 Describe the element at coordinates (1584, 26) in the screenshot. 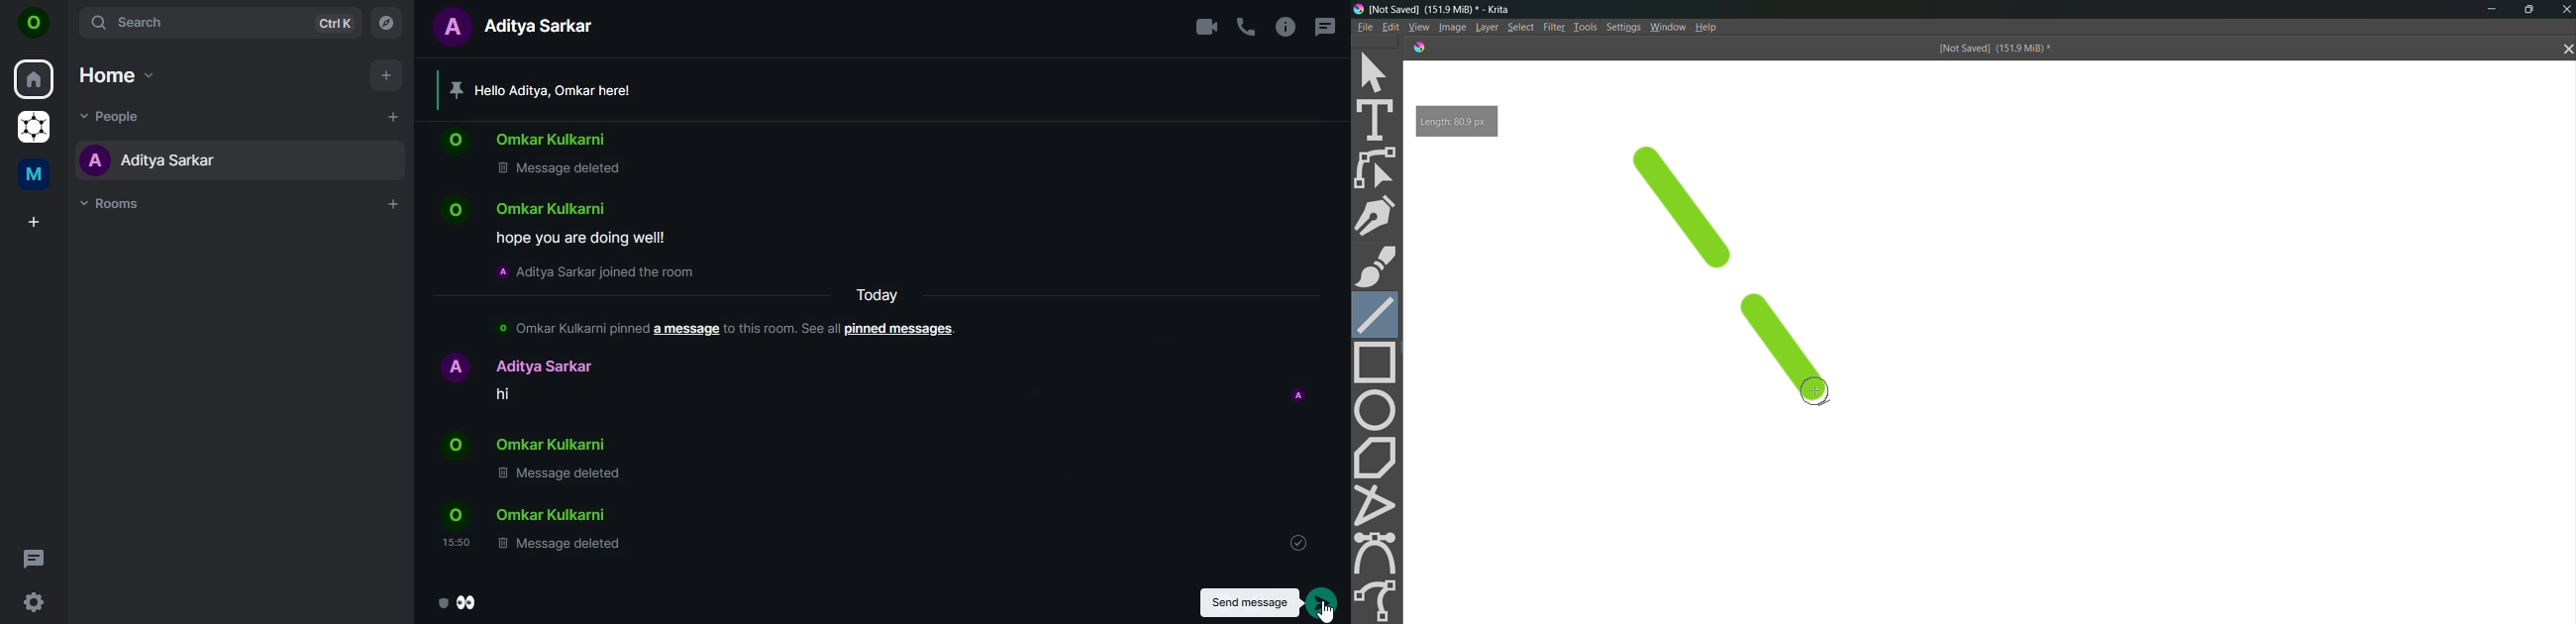

I see `Tools` at that location.